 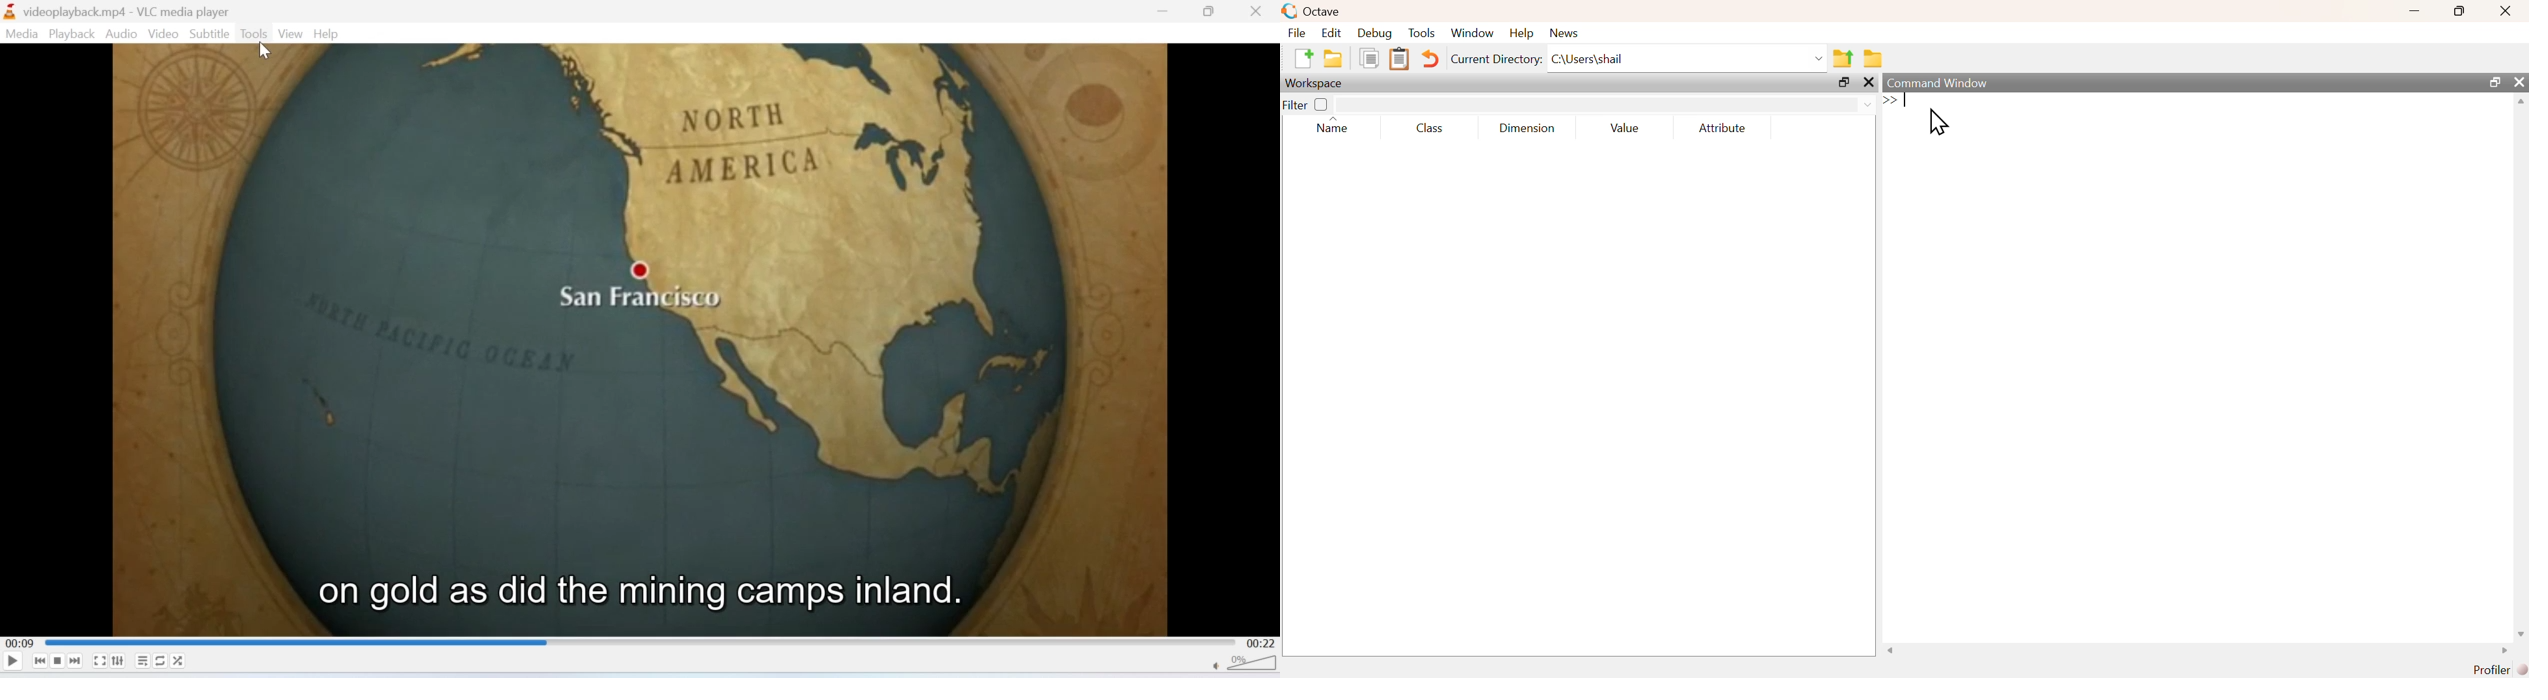 I want to click on Seek backwards, so click(x=40, y=661).